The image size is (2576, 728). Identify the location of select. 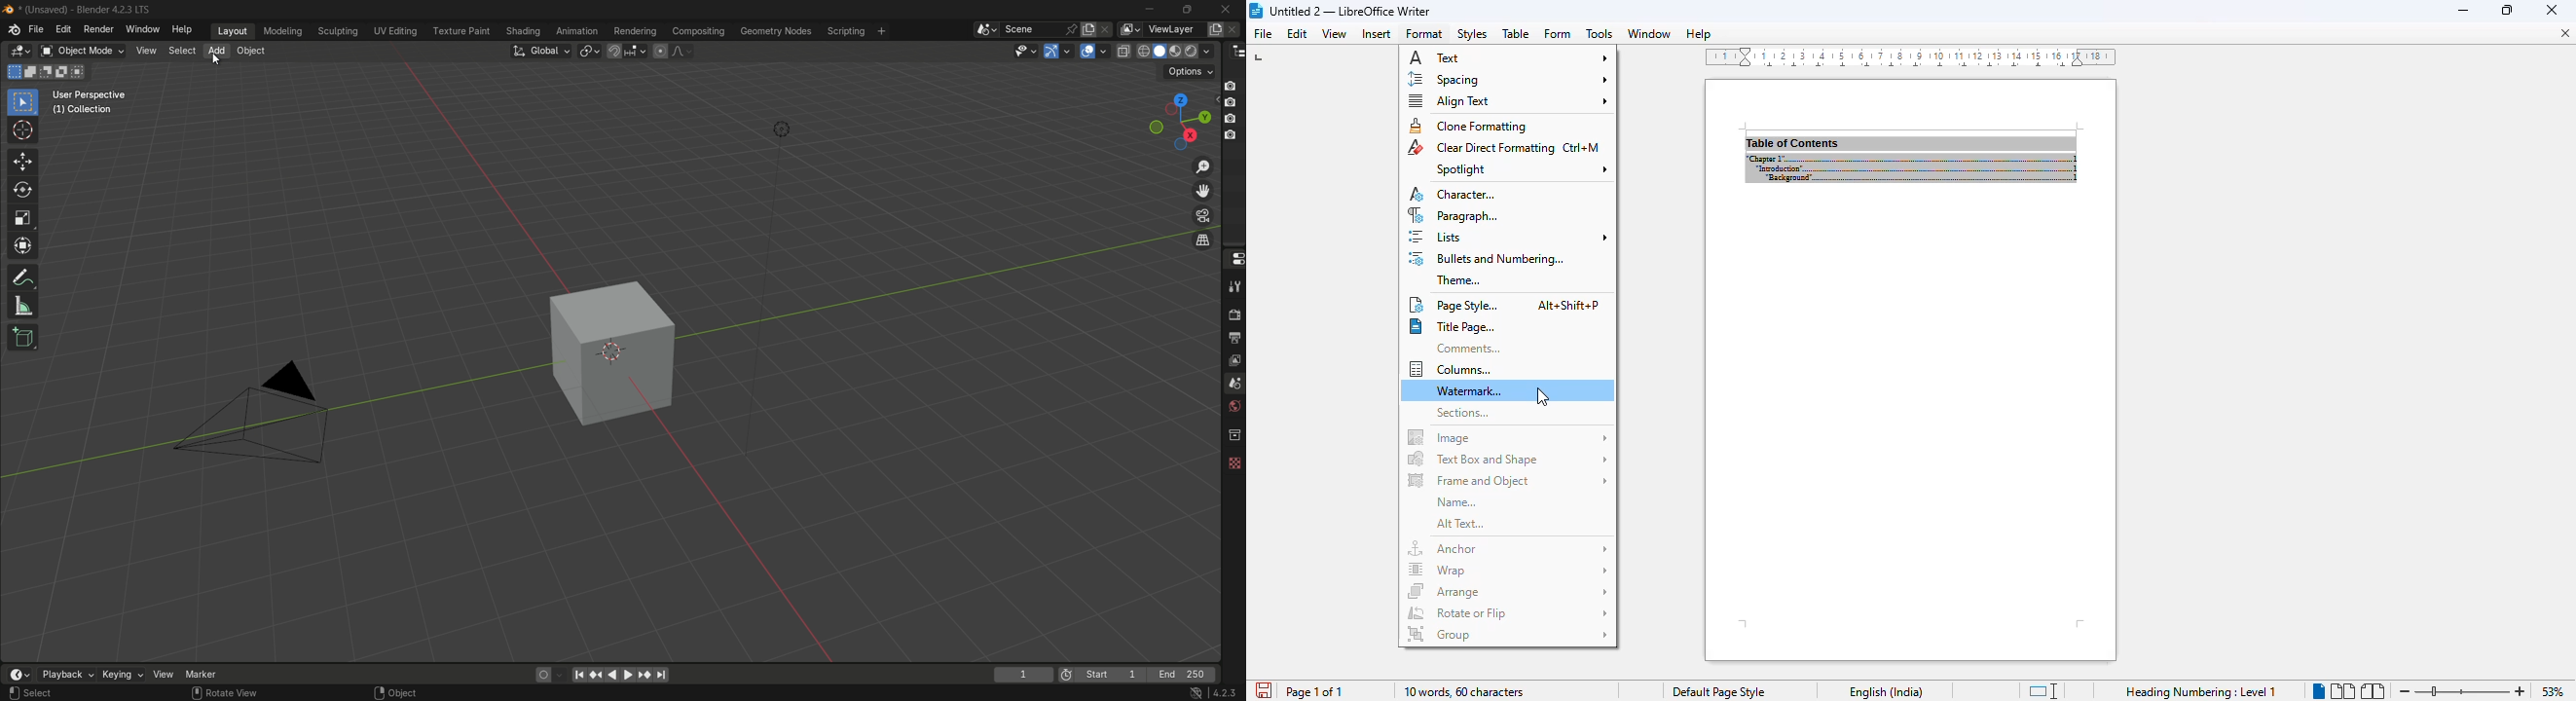
(181, 51).